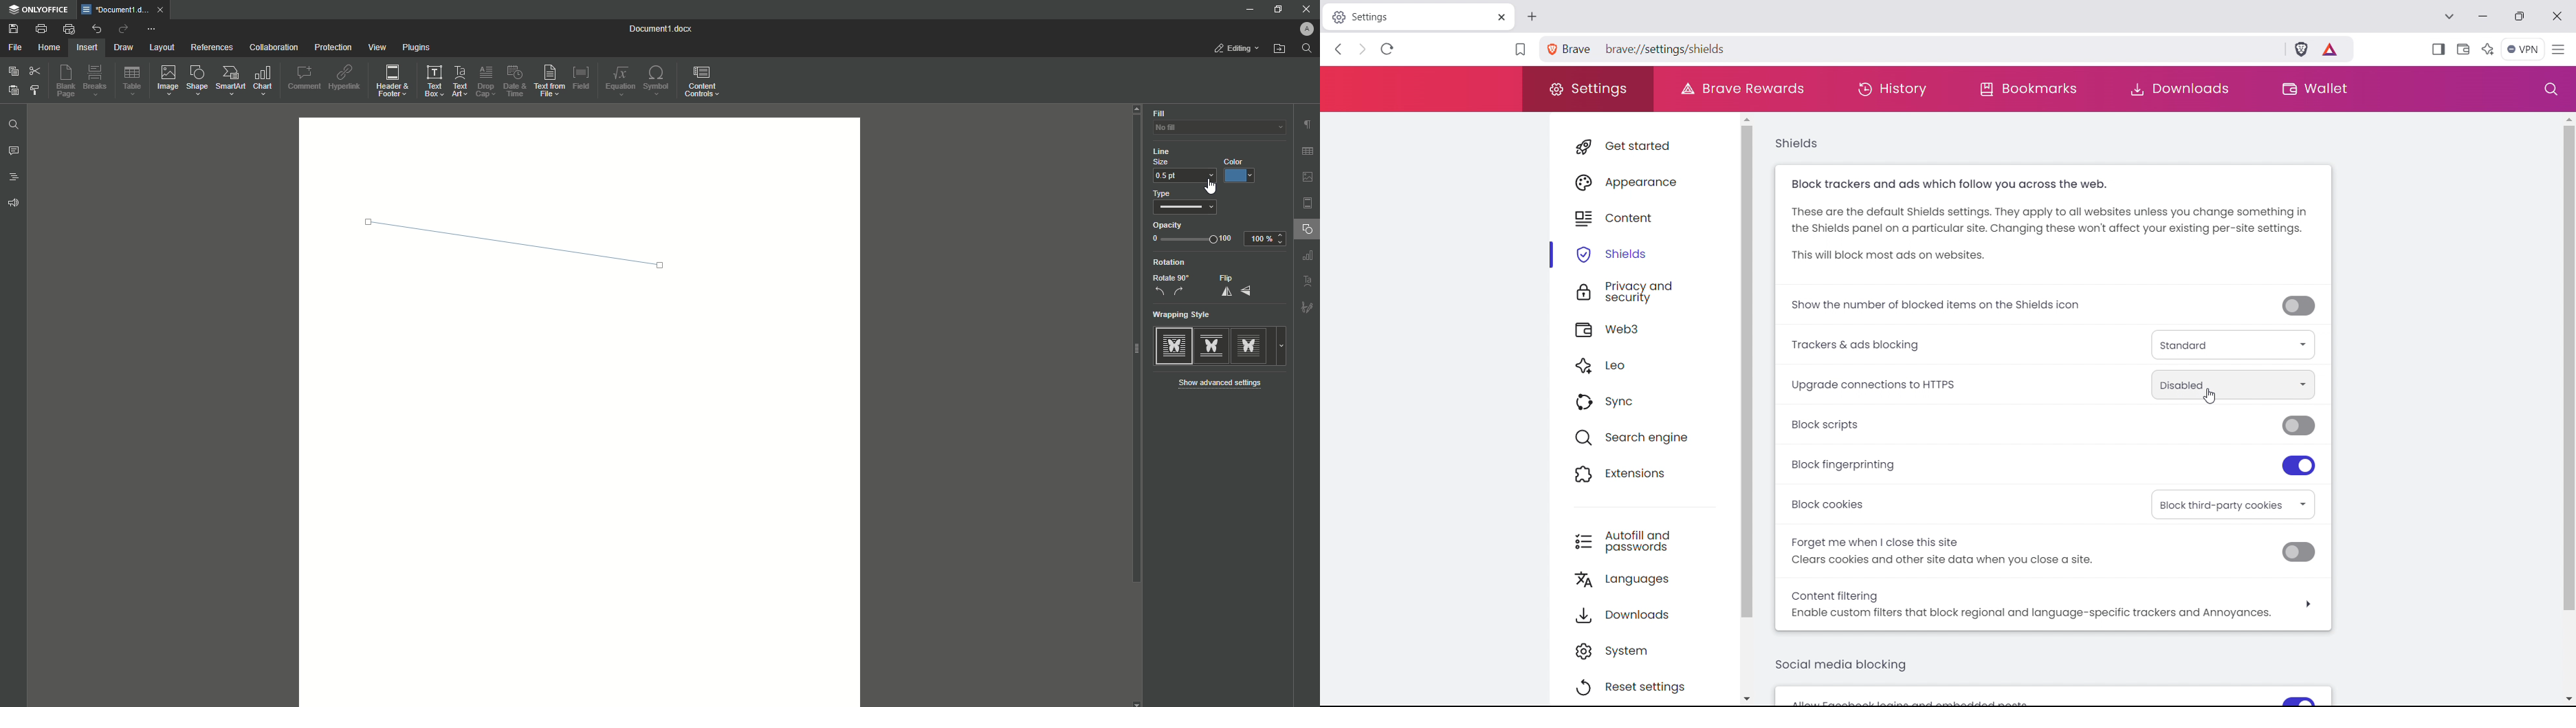 The height and width of the screenshot is (728, 2576). I want to click on Undo, so click(96, 28).